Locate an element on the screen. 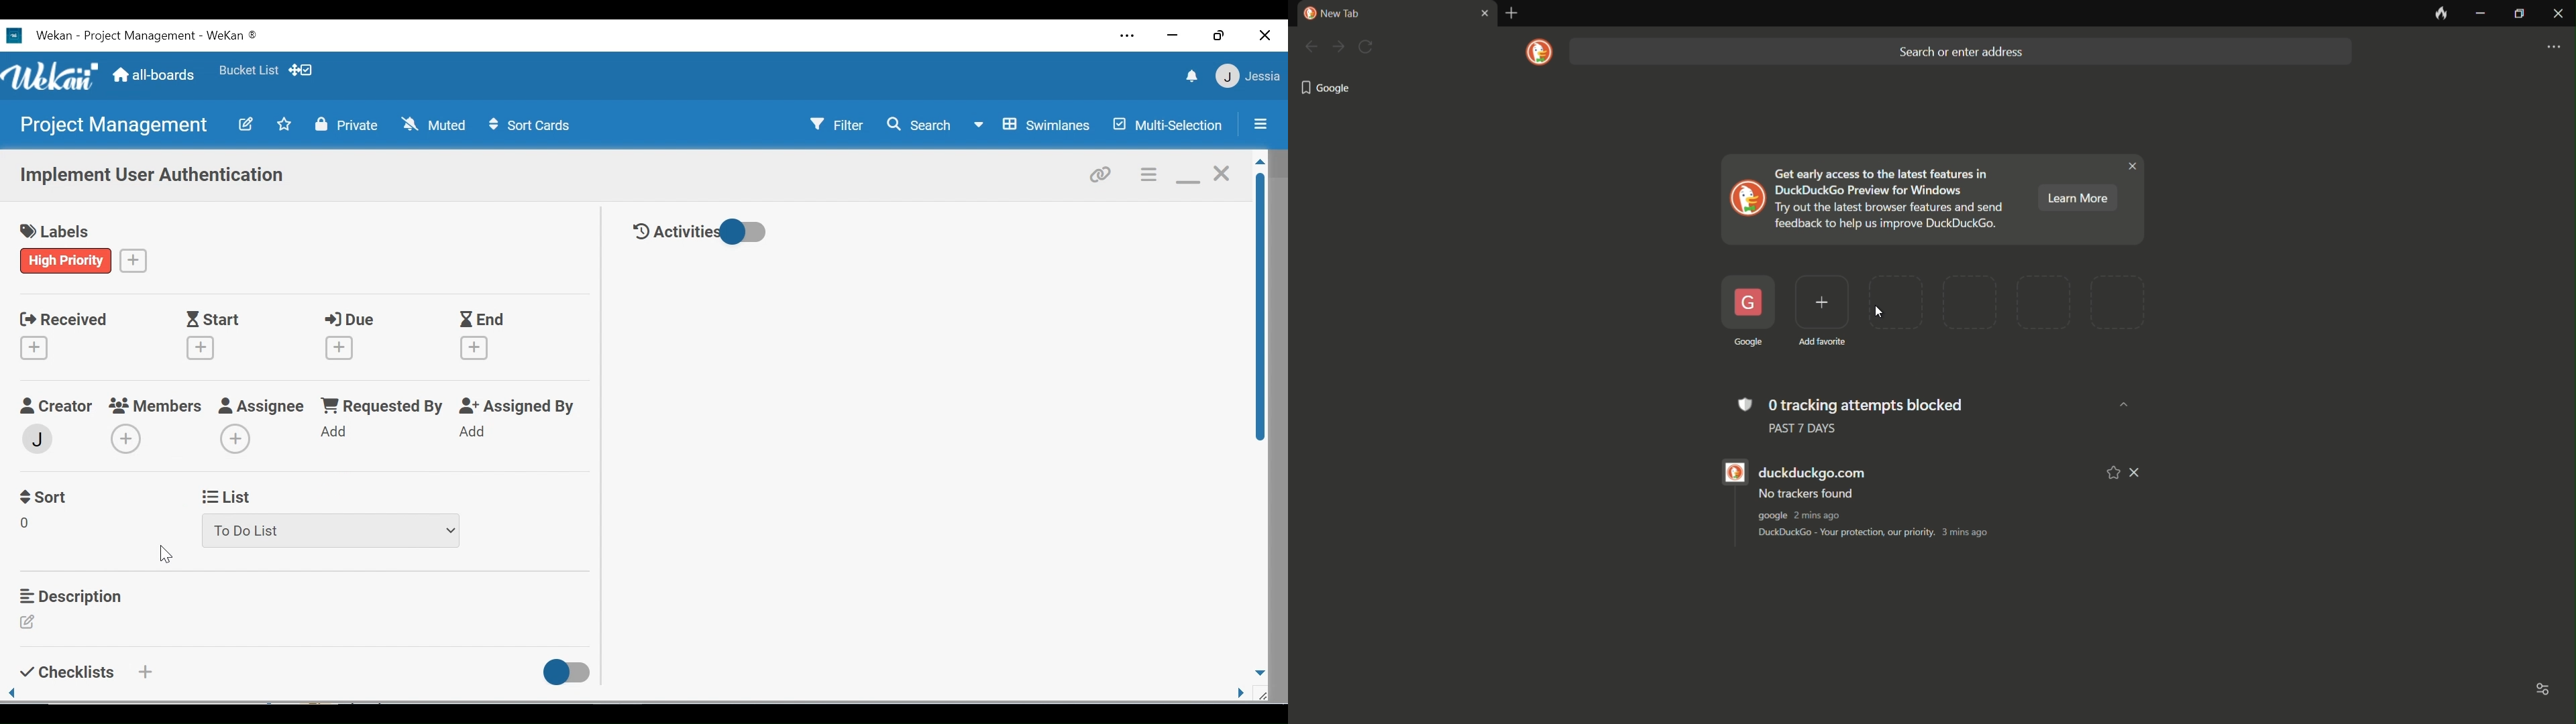 The image size is (2576, 728). Assignee is located at coordinates (262, 405).